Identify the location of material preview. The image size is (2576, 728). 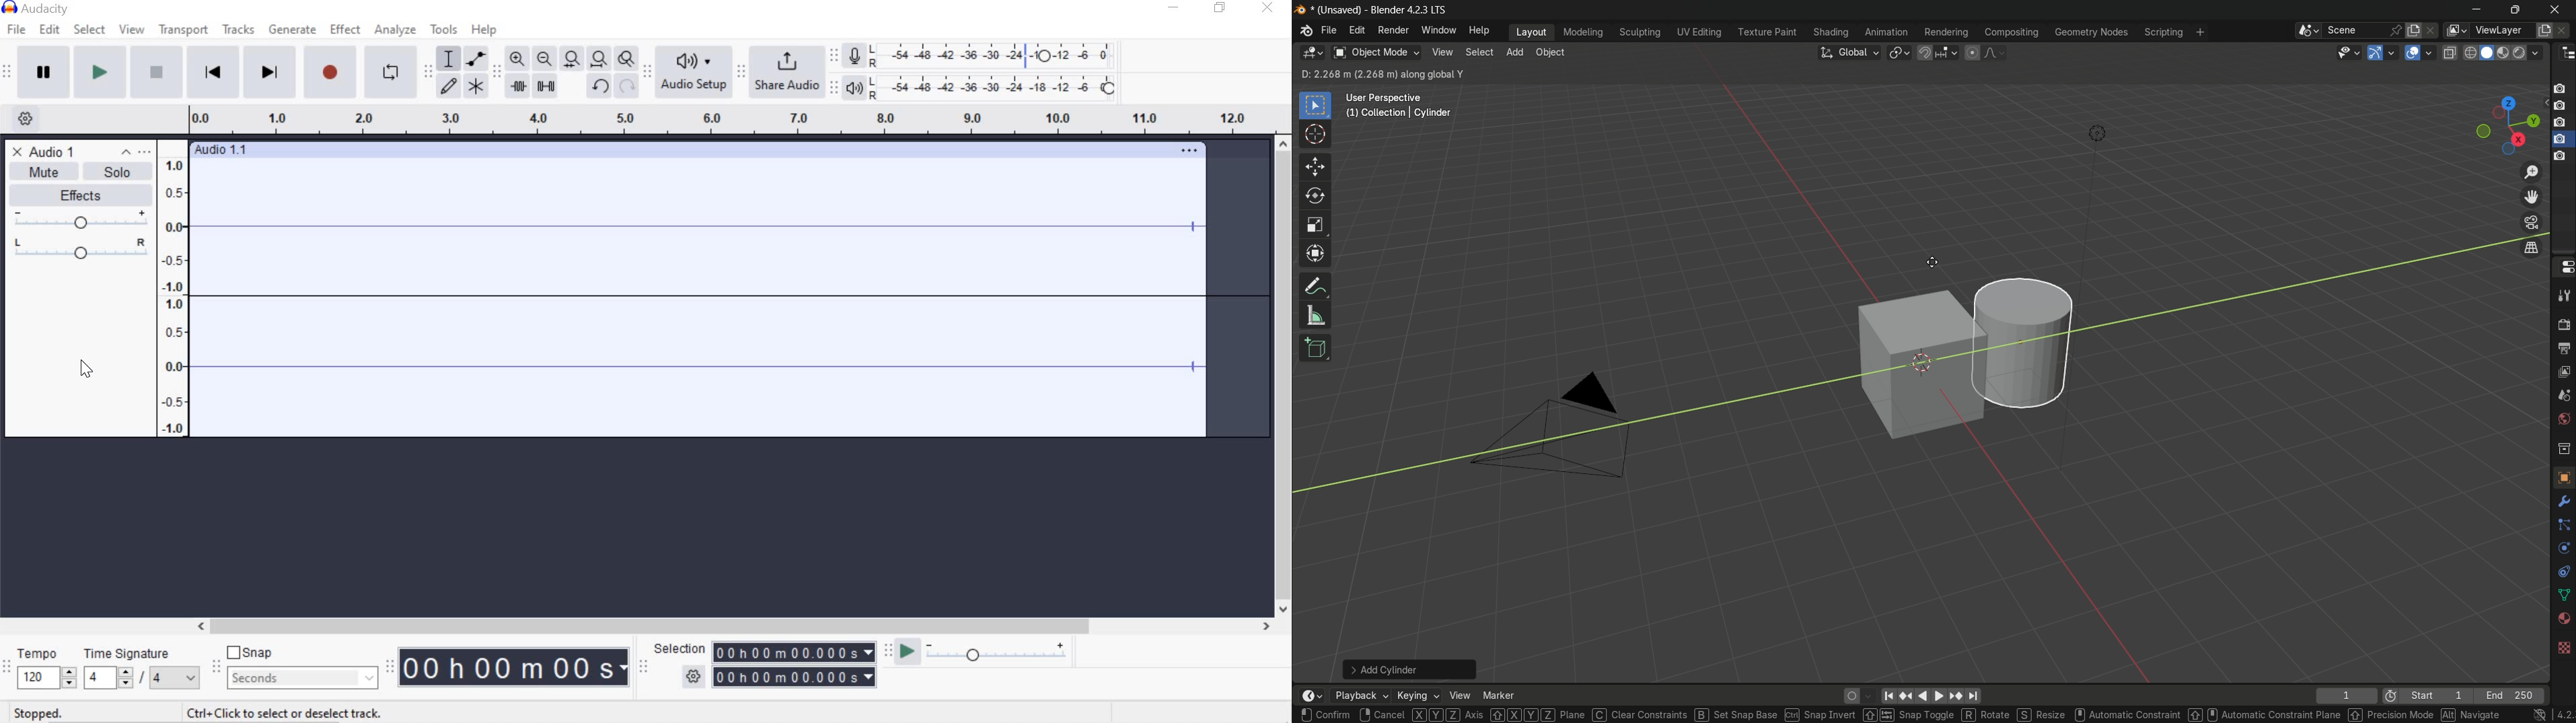
(2506, 54).